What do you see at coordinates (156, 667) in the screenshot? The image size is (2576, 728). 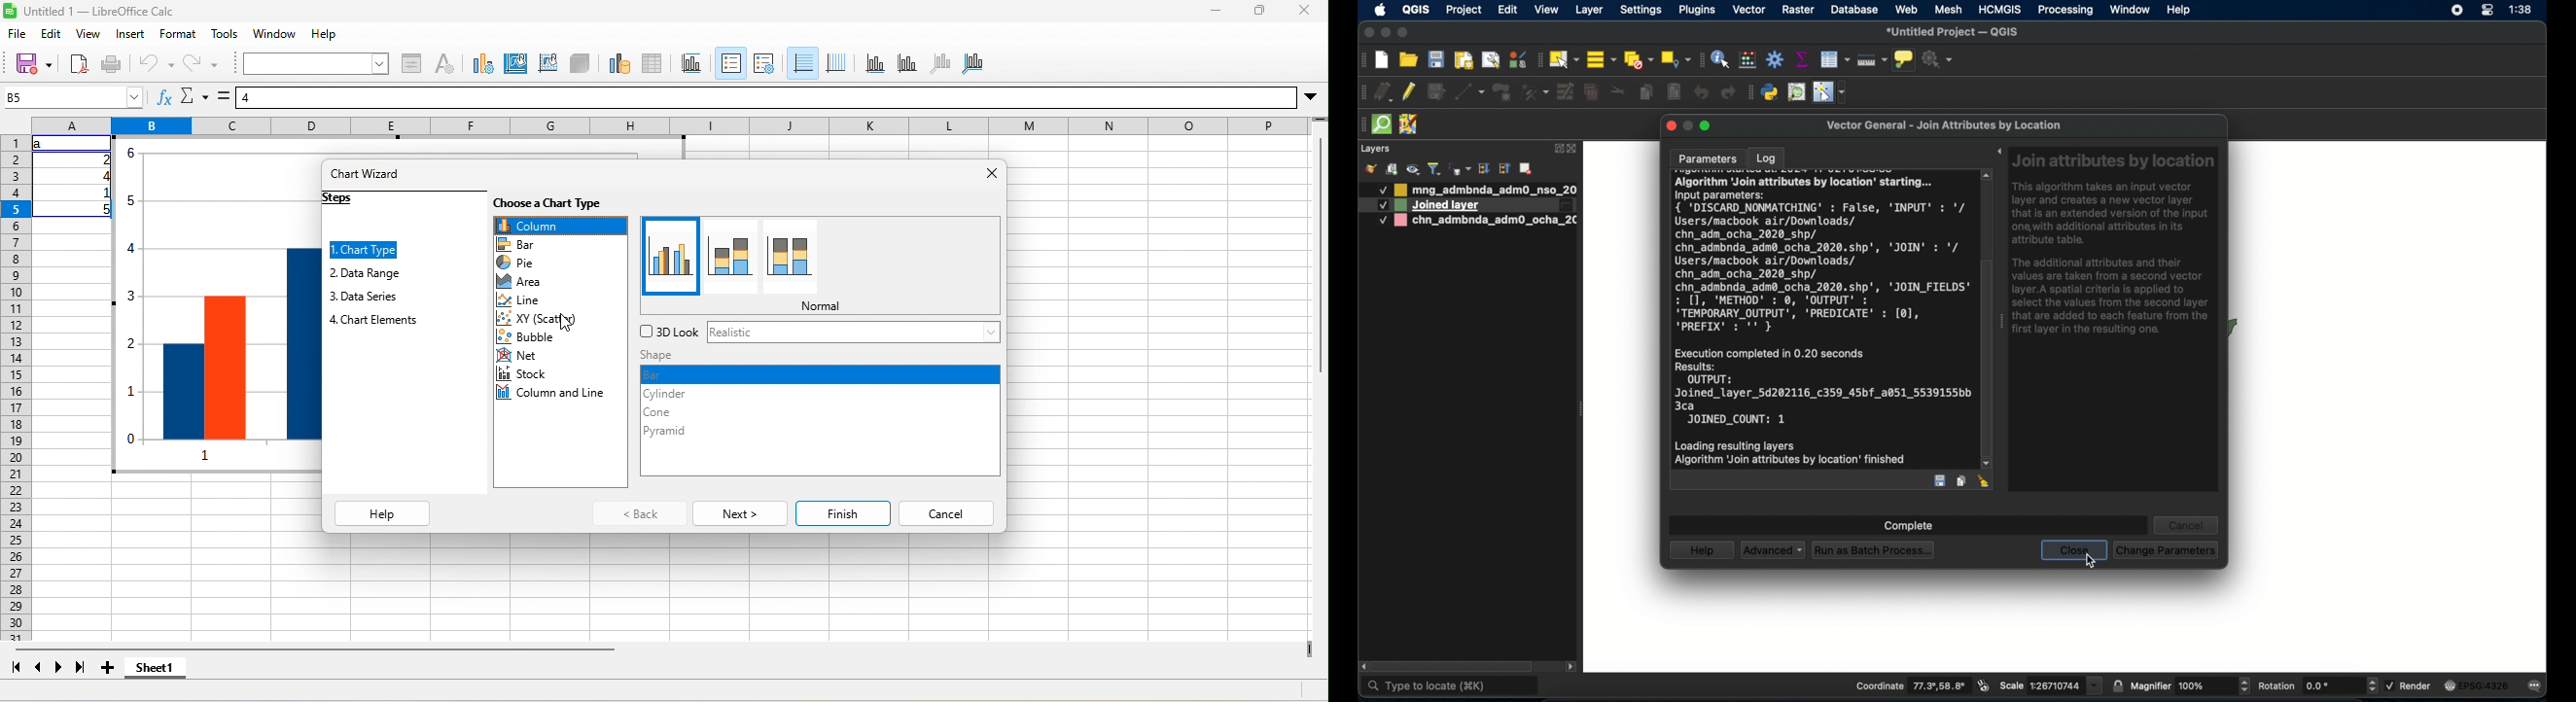 I see `sheet1` at bounding box center [156, 667].